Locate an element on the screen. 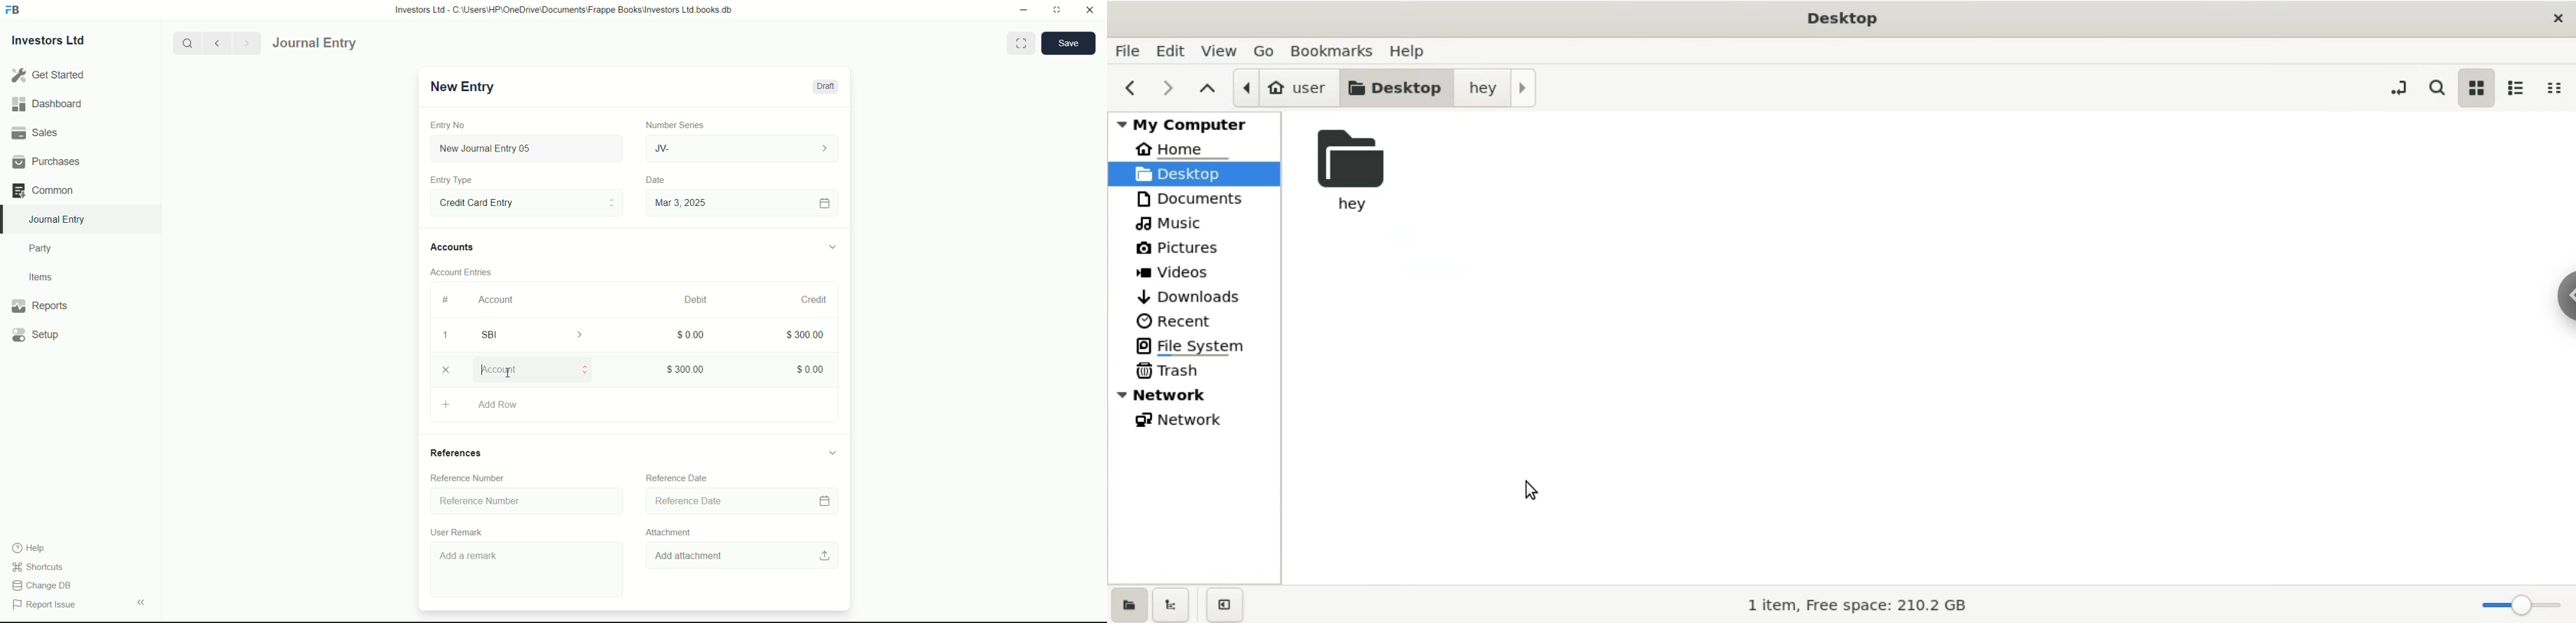 The image size is (2576, 644). close is located at coordinates (1090, 10).